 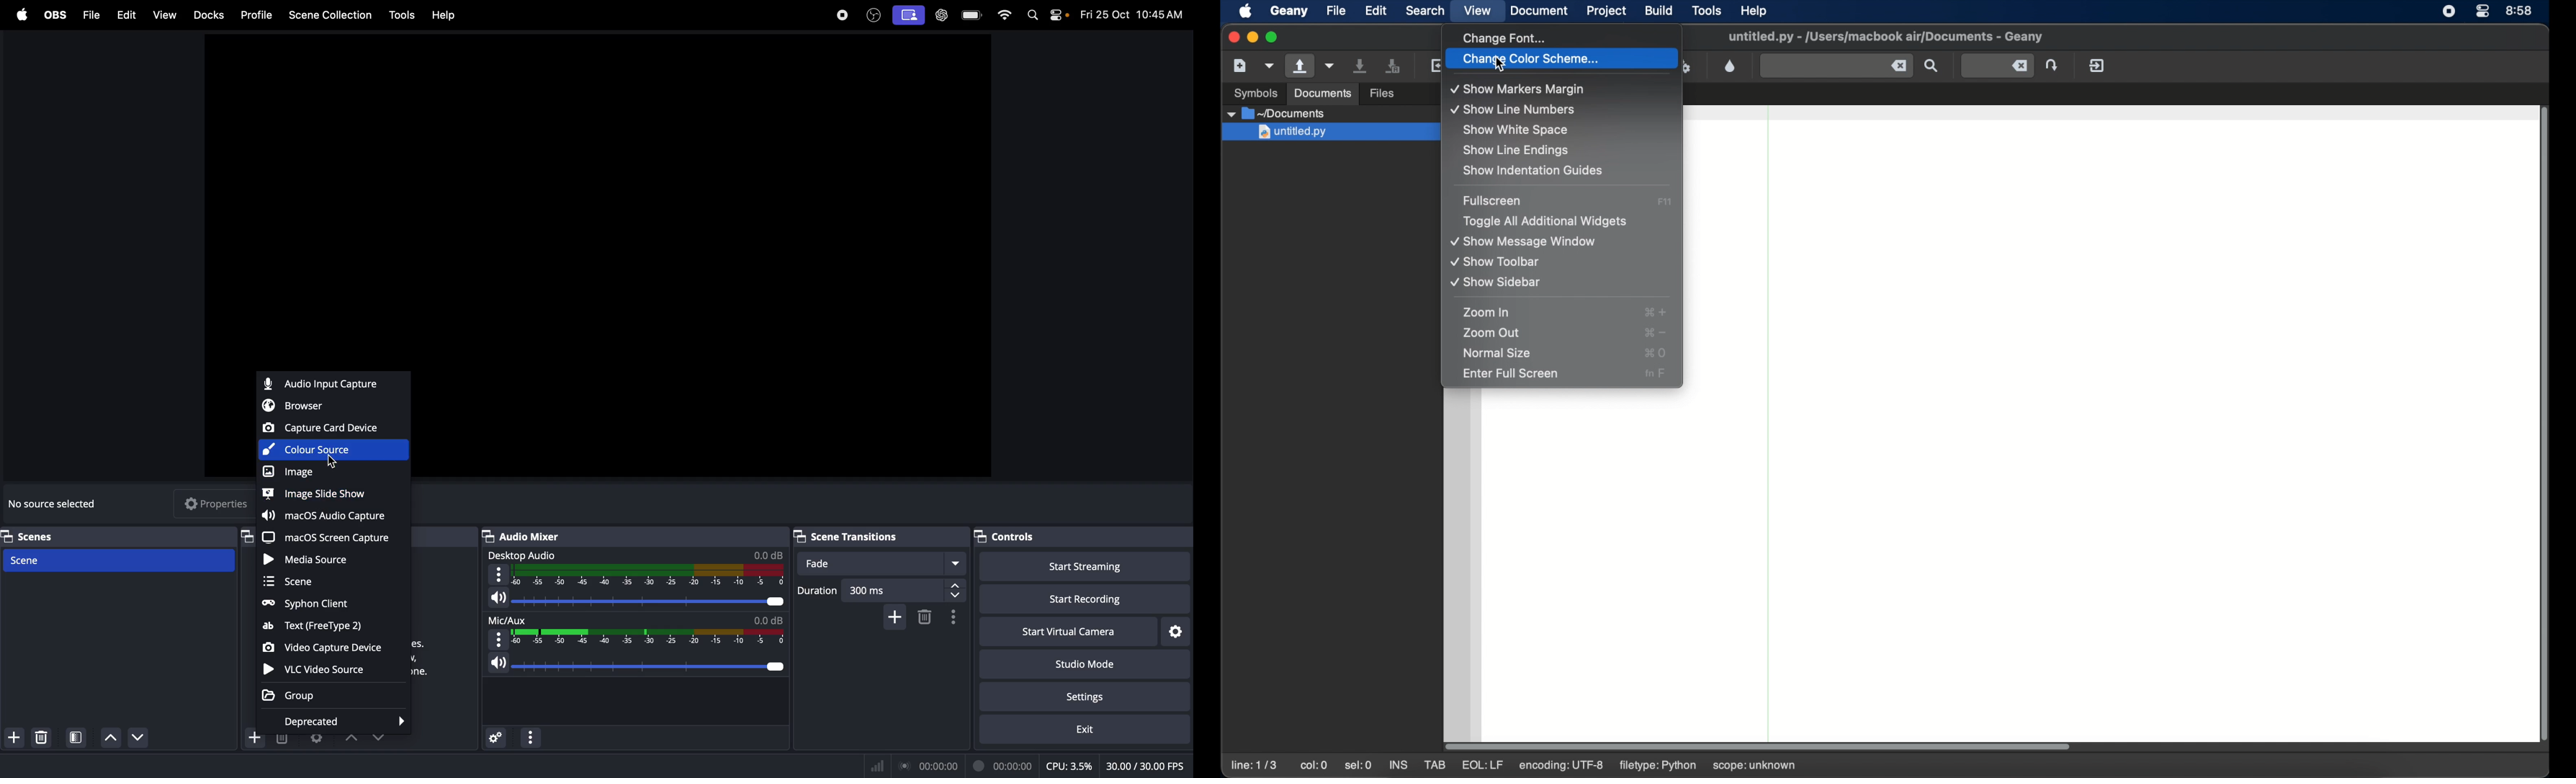 What do you see at coordinates (1277, 114) in the screenshot?
I see `documents` at bounding box center [1277, 114].